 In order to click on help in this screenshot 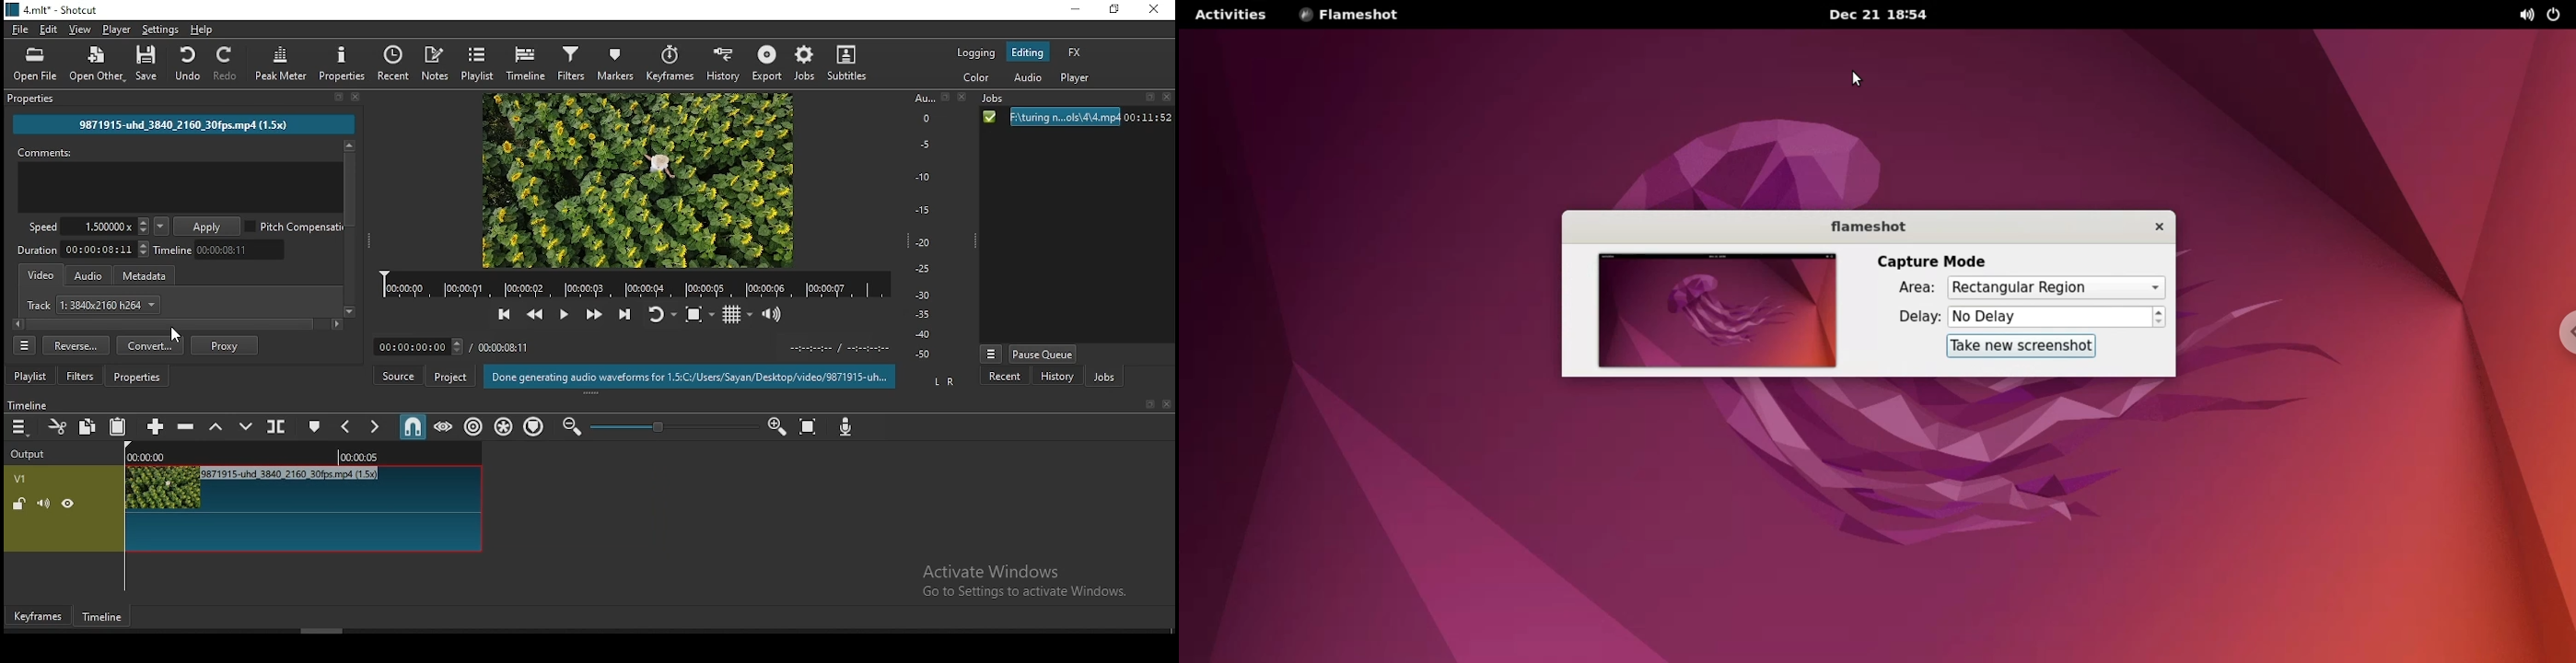, I will do `click(204, 29)`.